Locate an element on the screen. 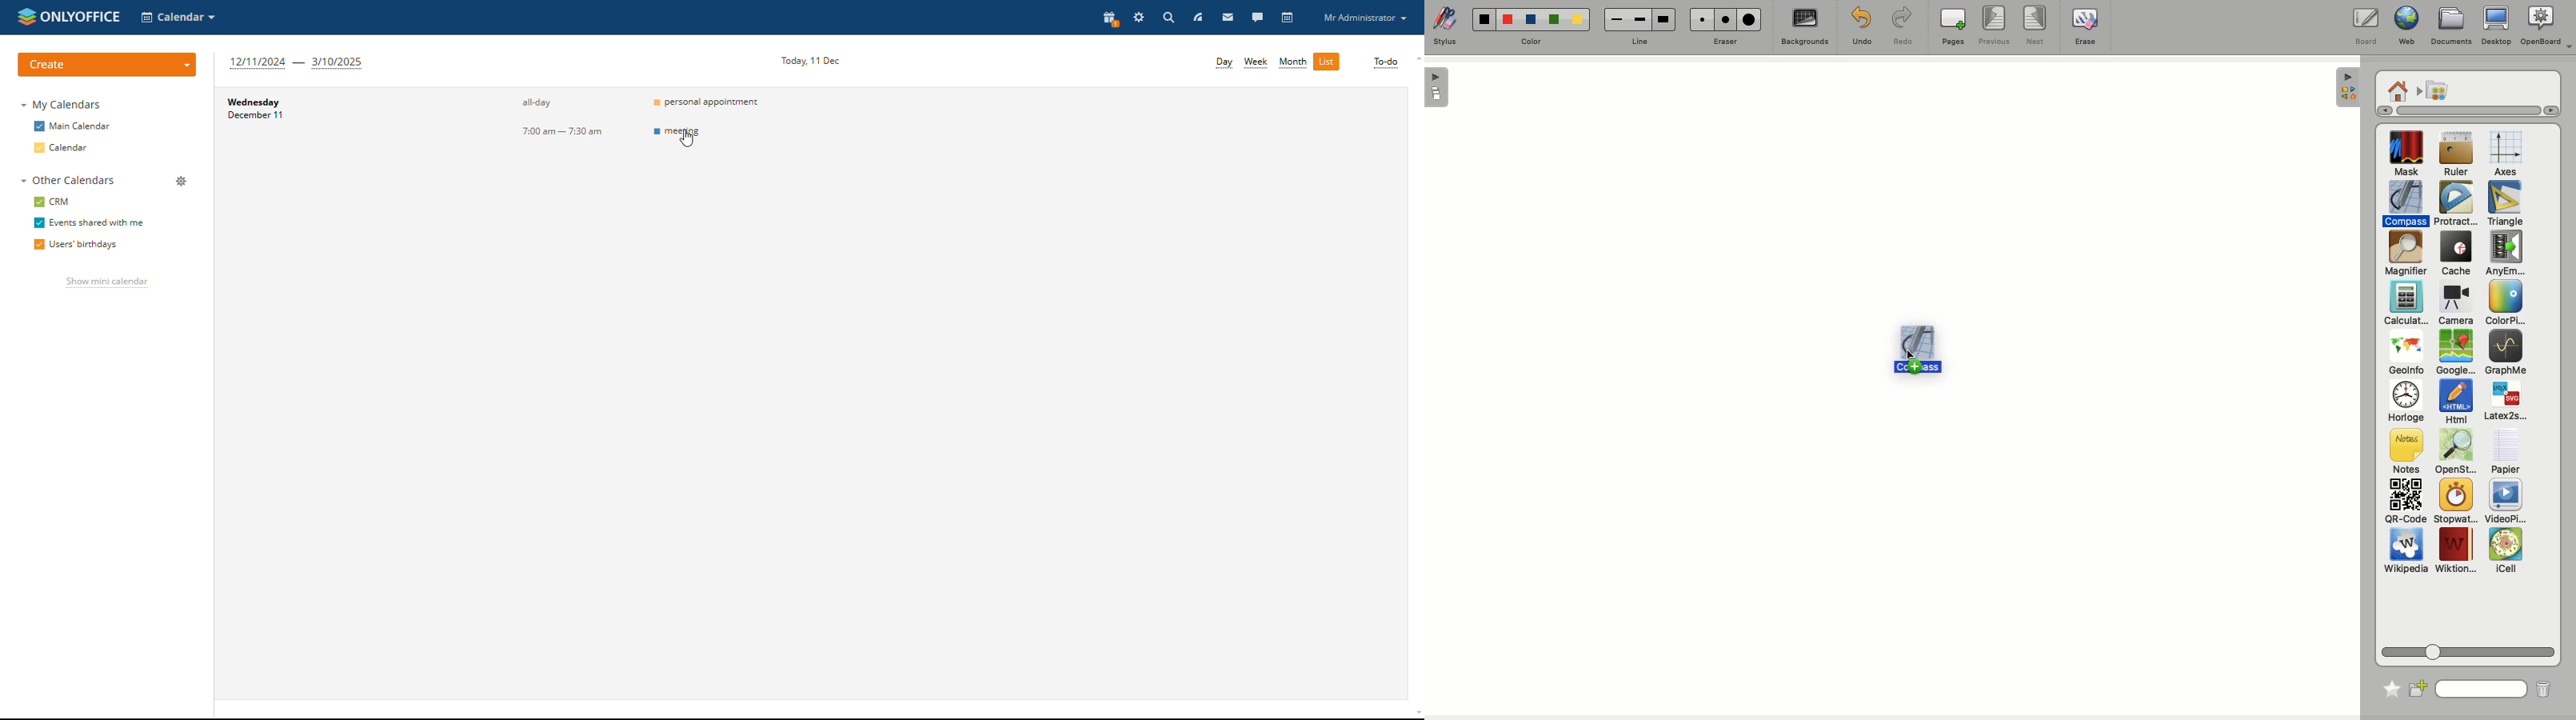  present is located at coordinates (1110, 18).